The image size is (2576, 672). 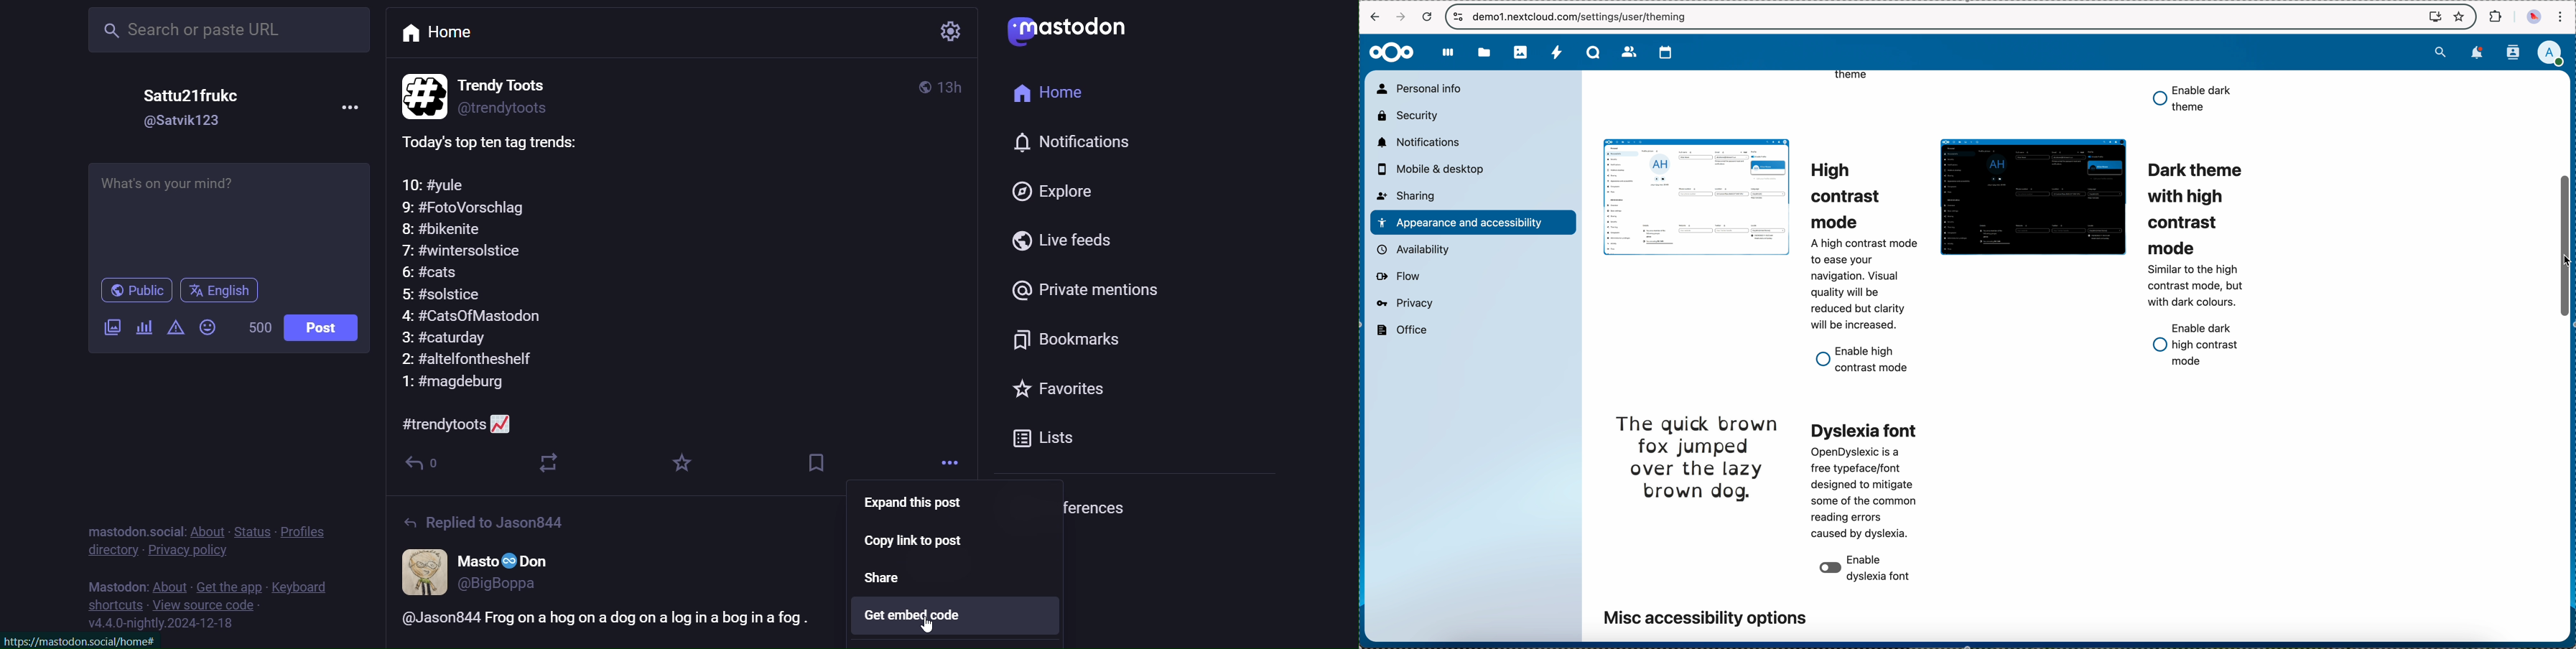 I want to click on shortcuts, so click(x=114, y=607).